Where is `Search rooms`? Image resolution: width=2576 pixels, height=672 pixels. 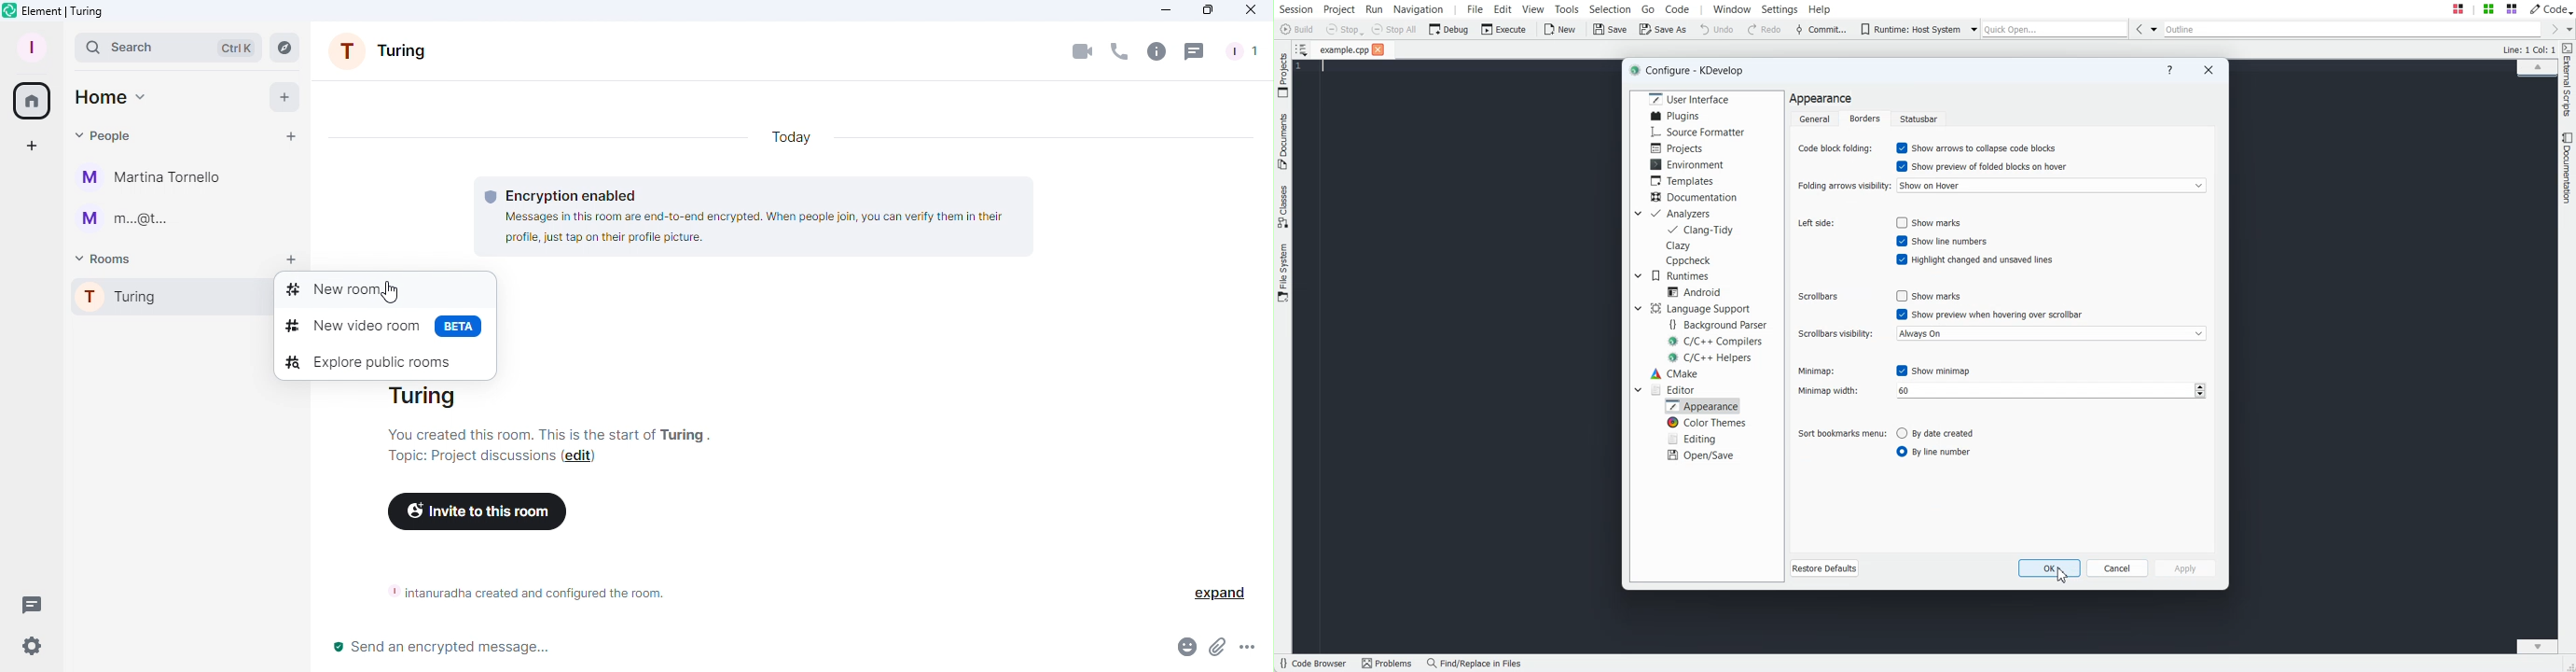 Search rooms is located at coordinates (288, 48).